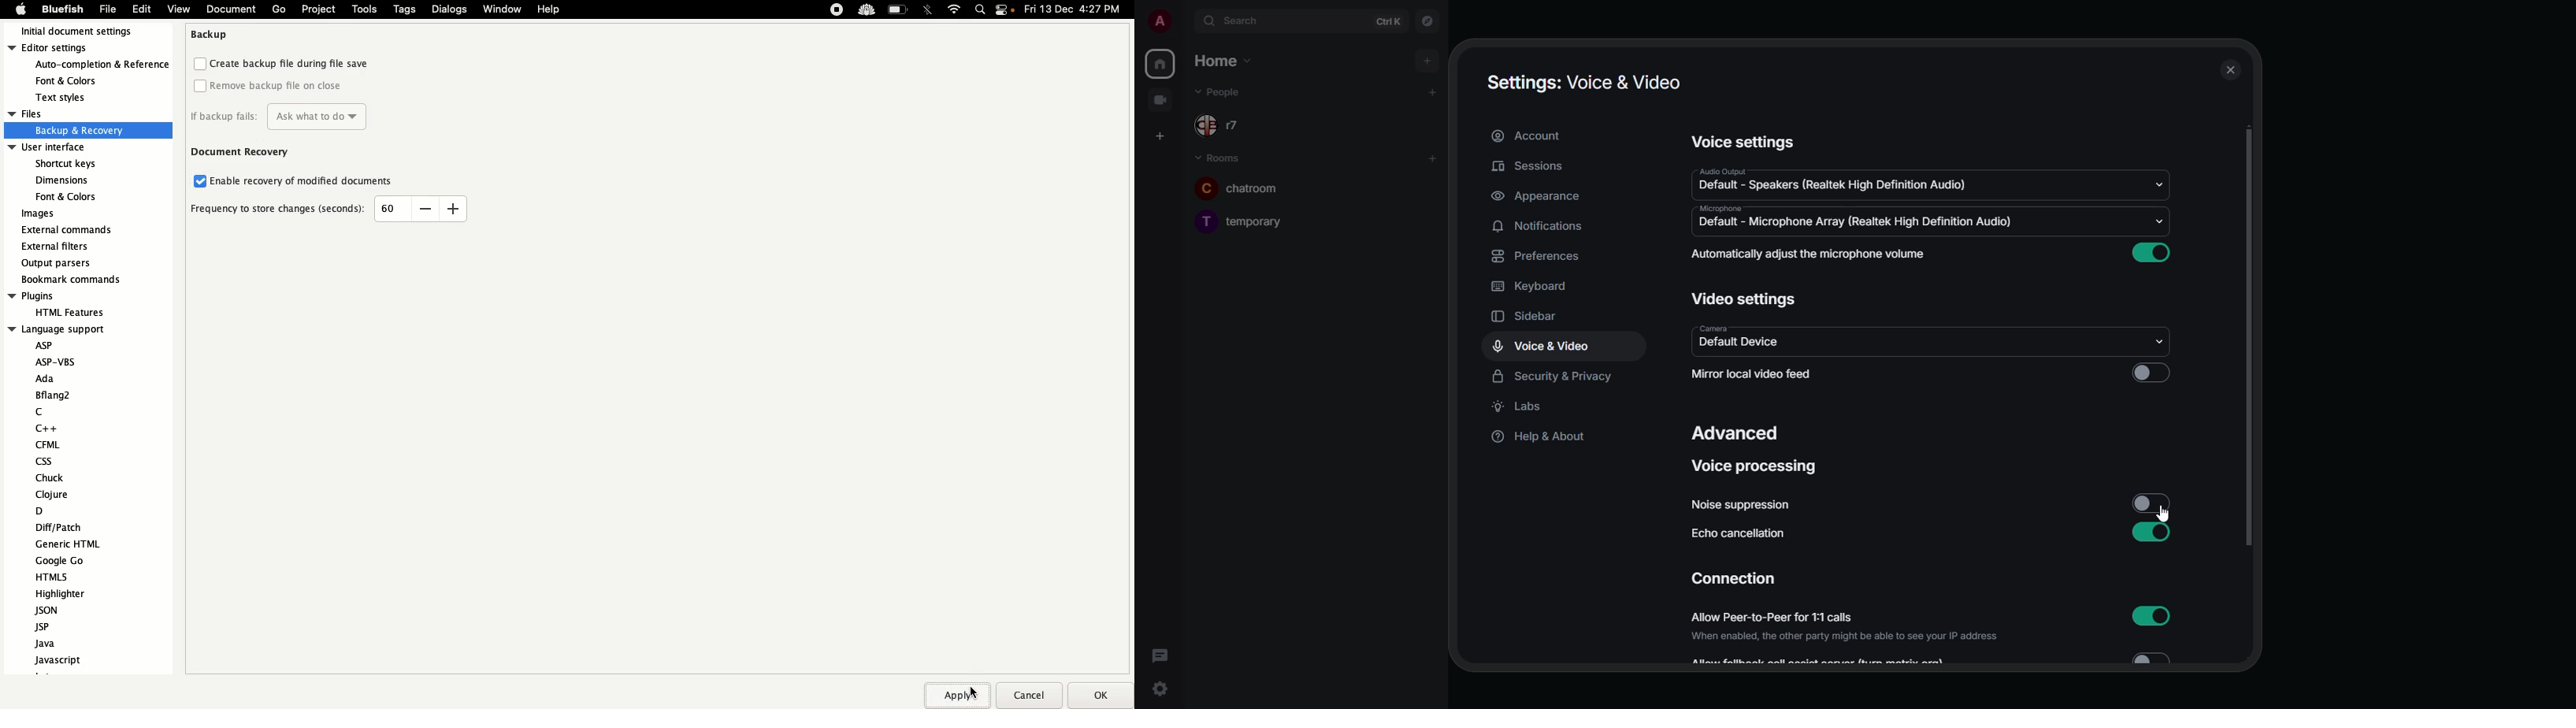 The width and height of the screenshot is (2576, 728). What do you see at coordinates (2154, 371) in the screenshot?
I see `click to enable` at bounding box center [2154, 371].